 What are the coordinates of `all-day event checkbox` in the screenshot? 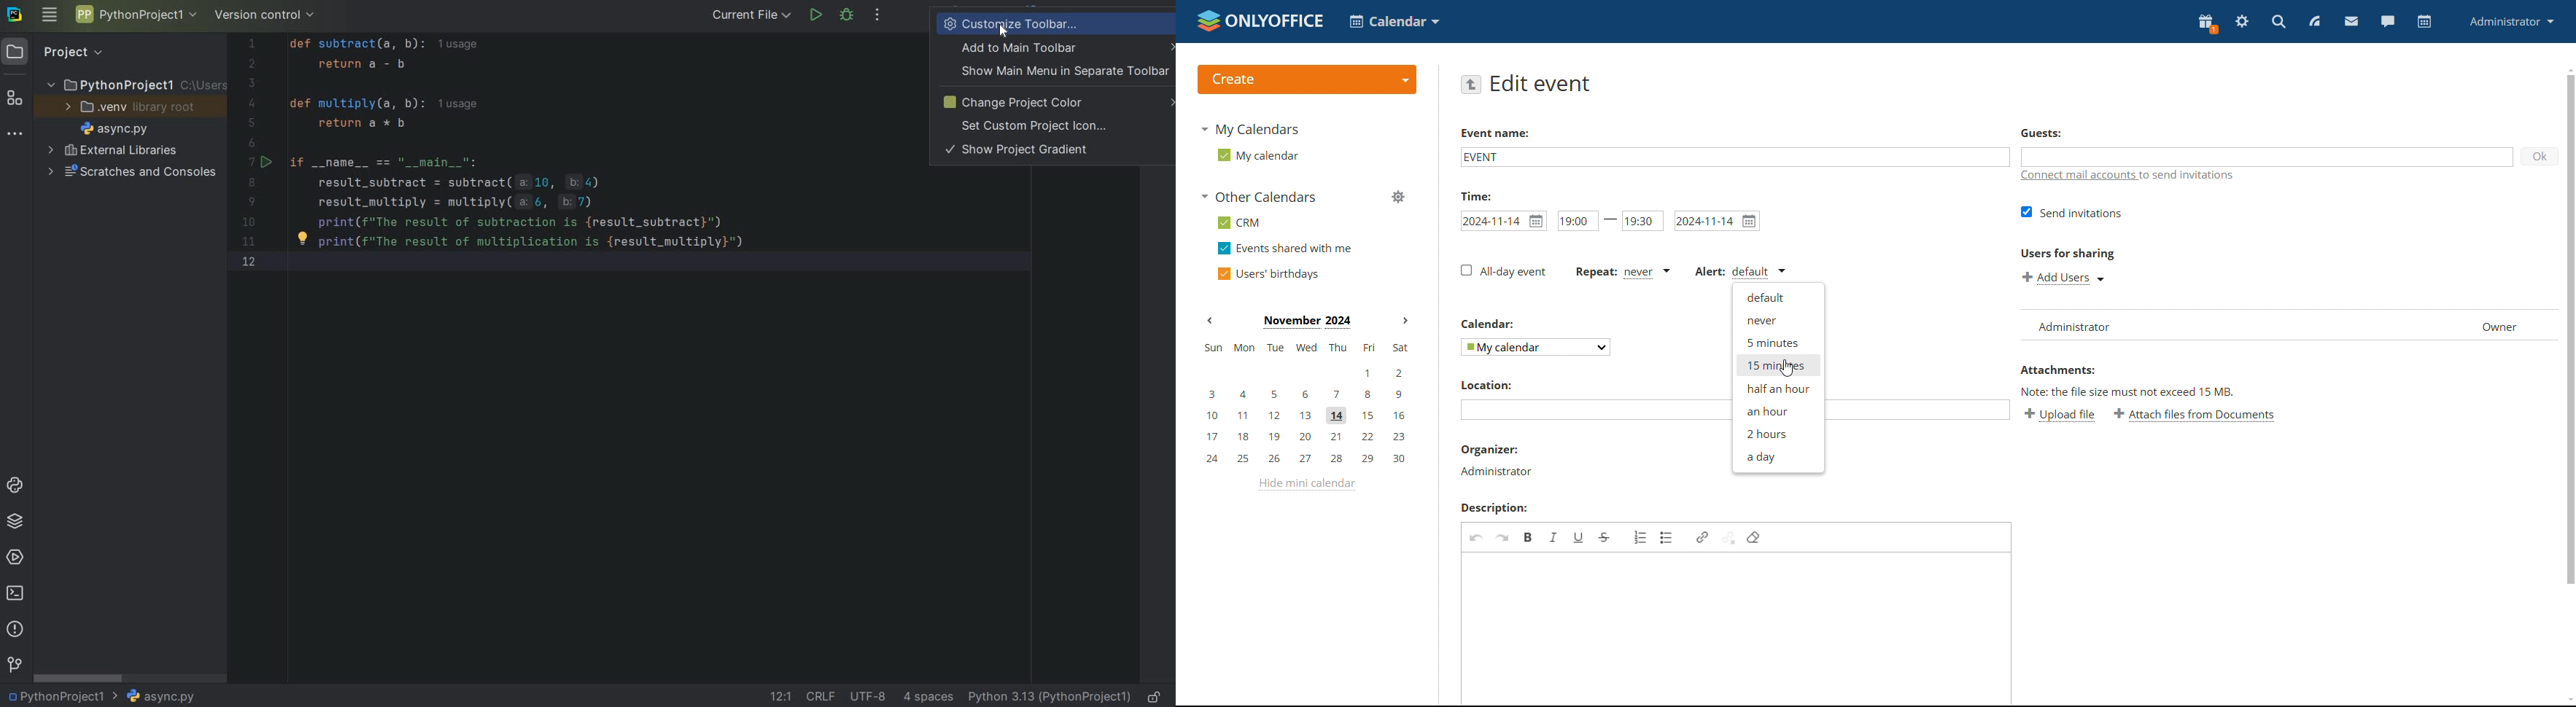 It's located at (1502, 271).